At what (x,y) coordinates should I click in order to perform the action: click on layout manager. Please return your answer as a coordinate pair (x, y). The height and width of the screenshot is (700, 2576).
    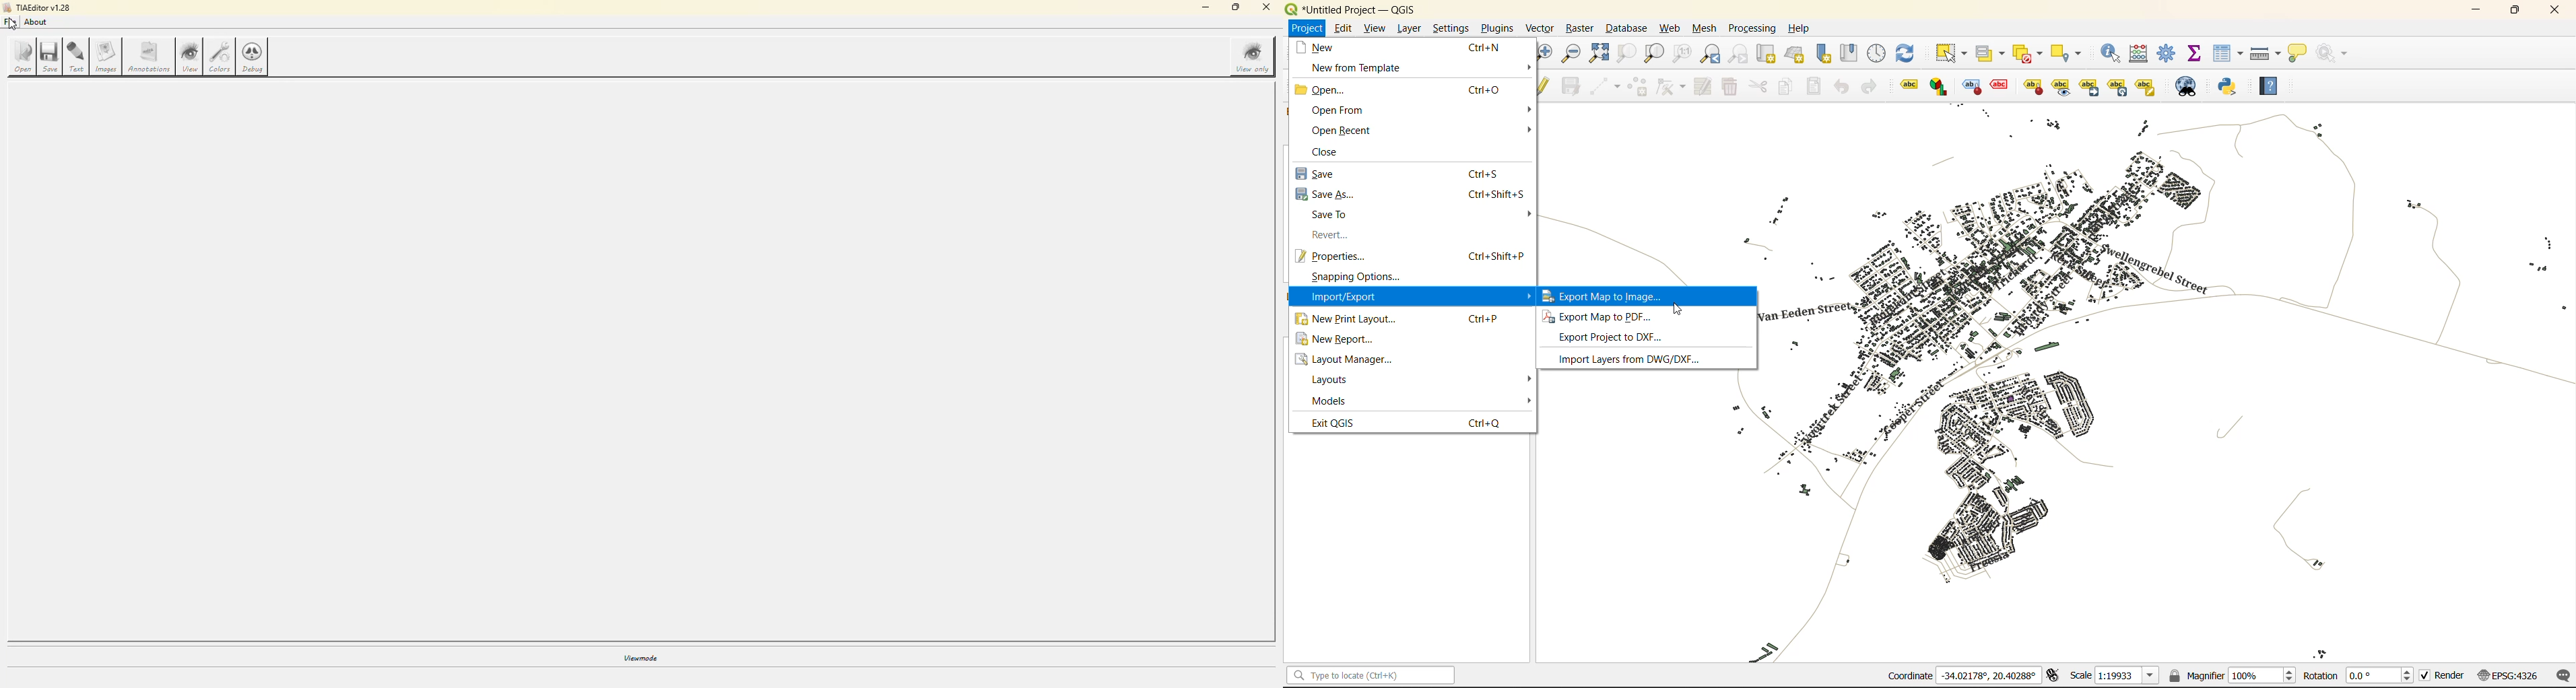
    Looking at the image, I should click on (1354, 359).